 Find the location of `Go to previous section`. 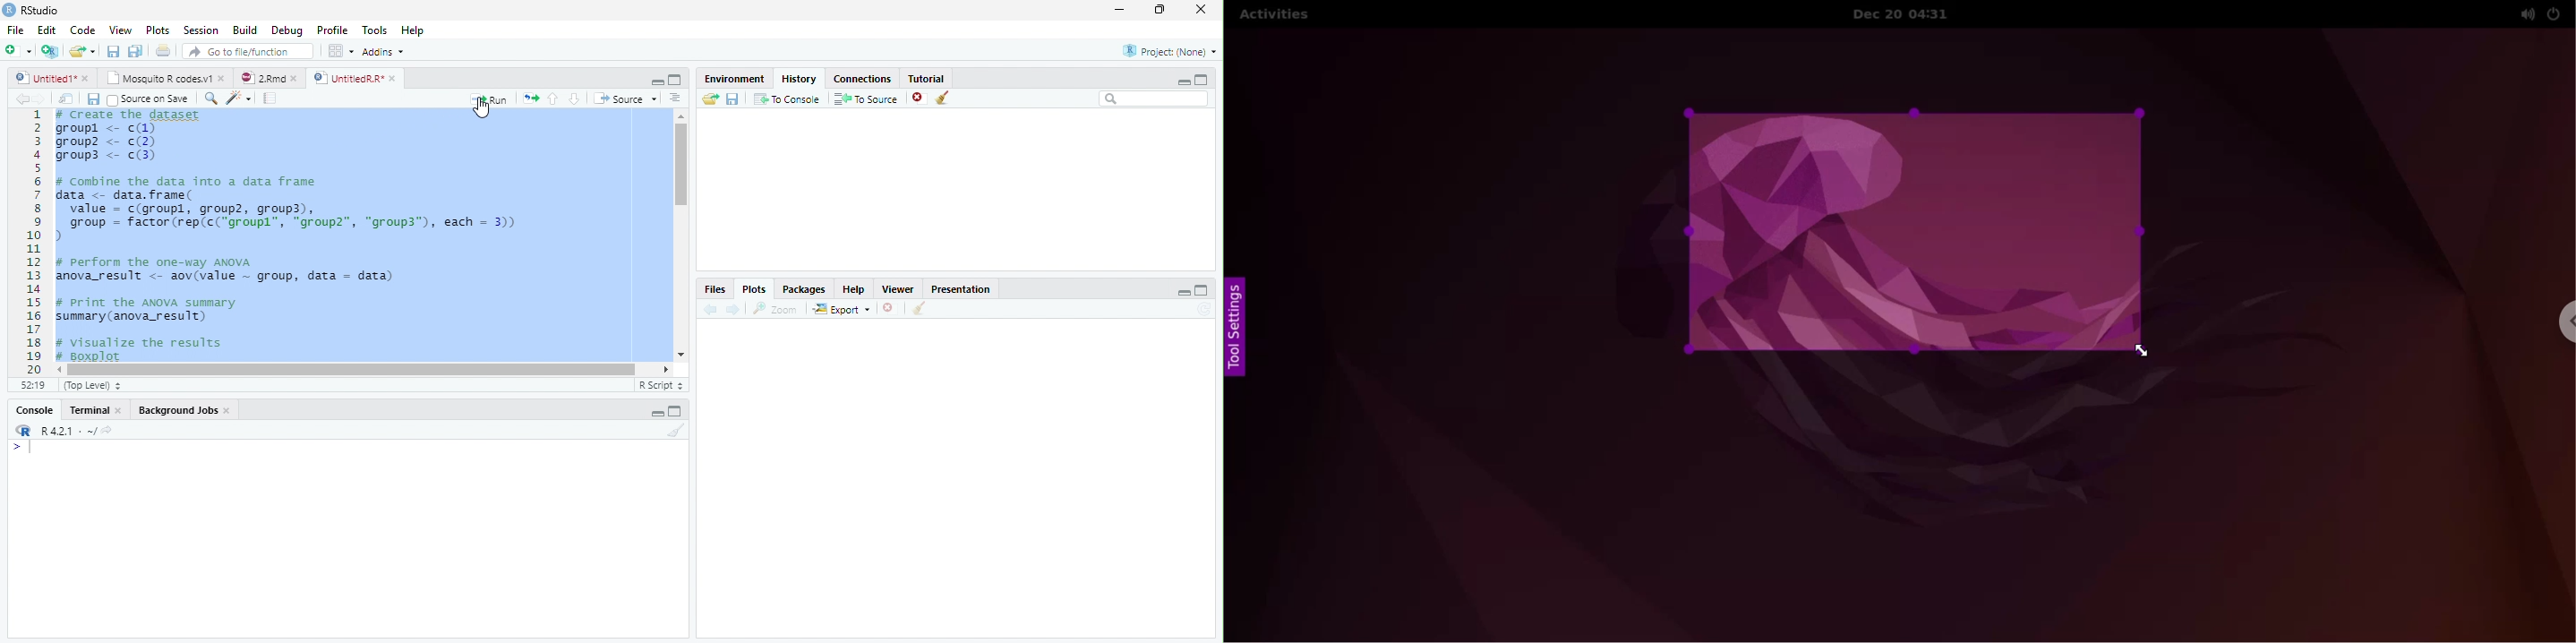

Go to previous section is located at coordinates (552, 98).